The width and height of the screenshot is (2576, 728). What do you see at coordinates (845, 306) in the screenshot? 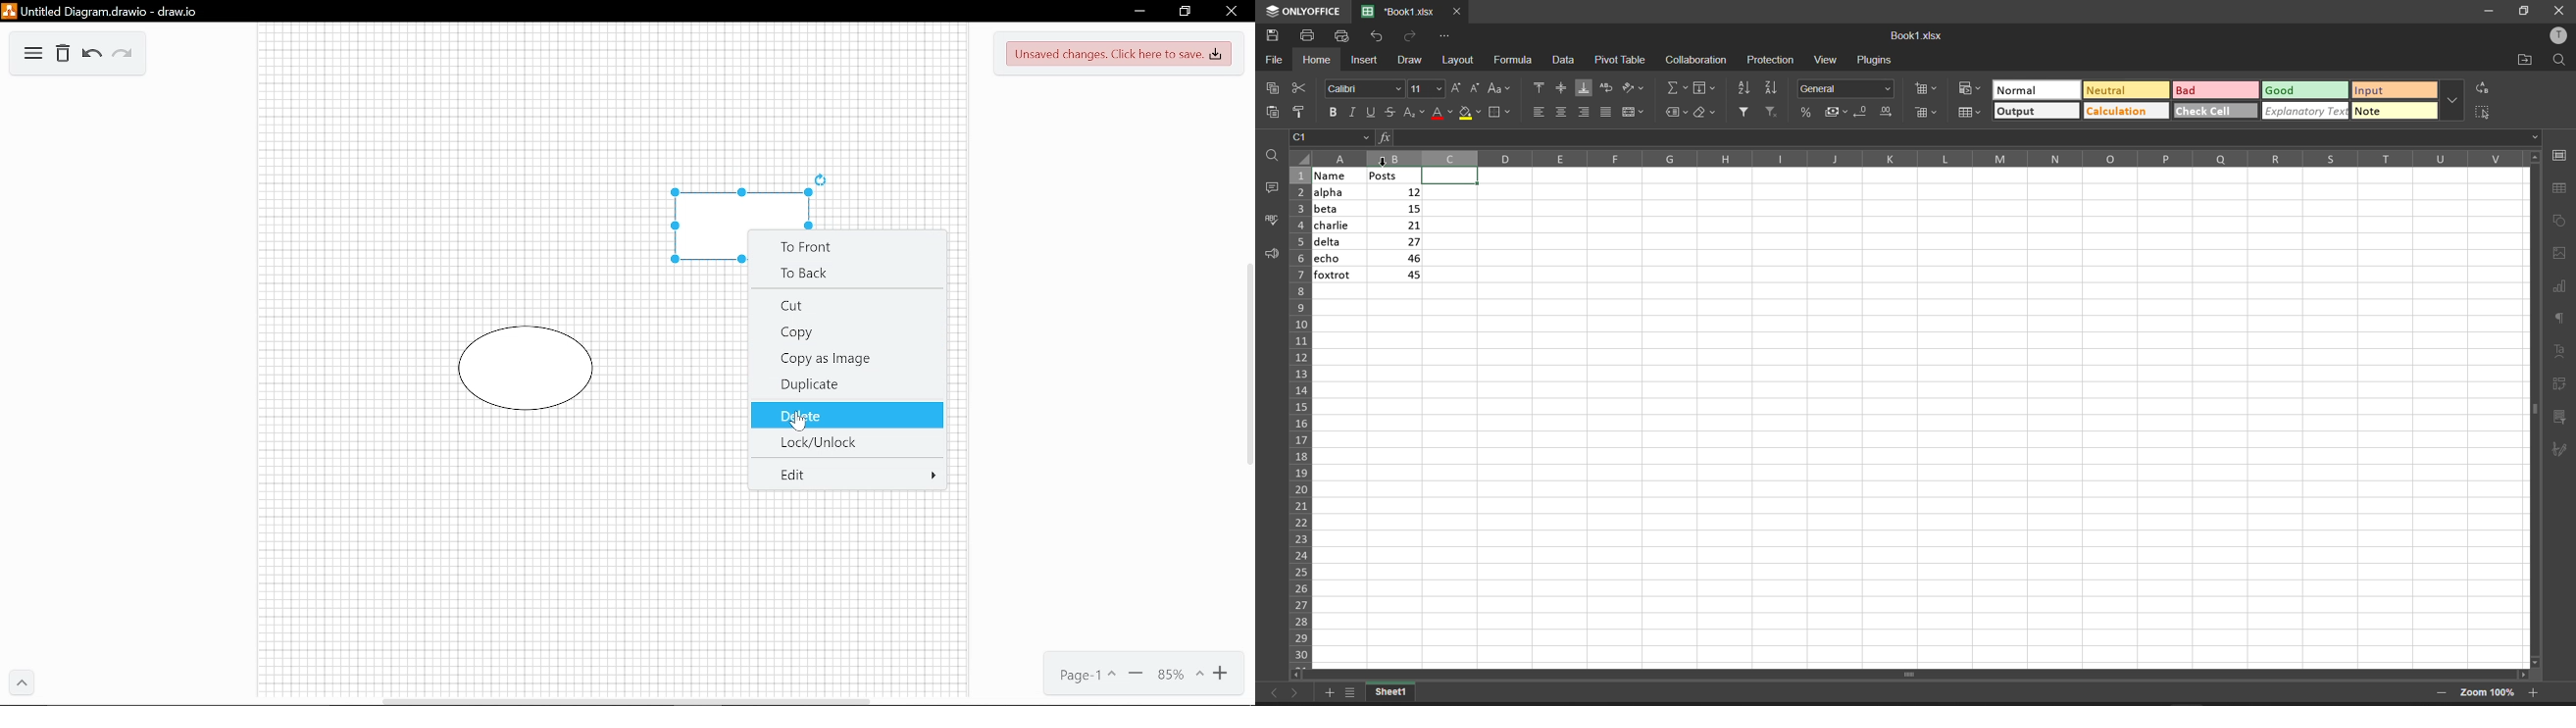
I see `Cut ` at bounding box center [845, 306].